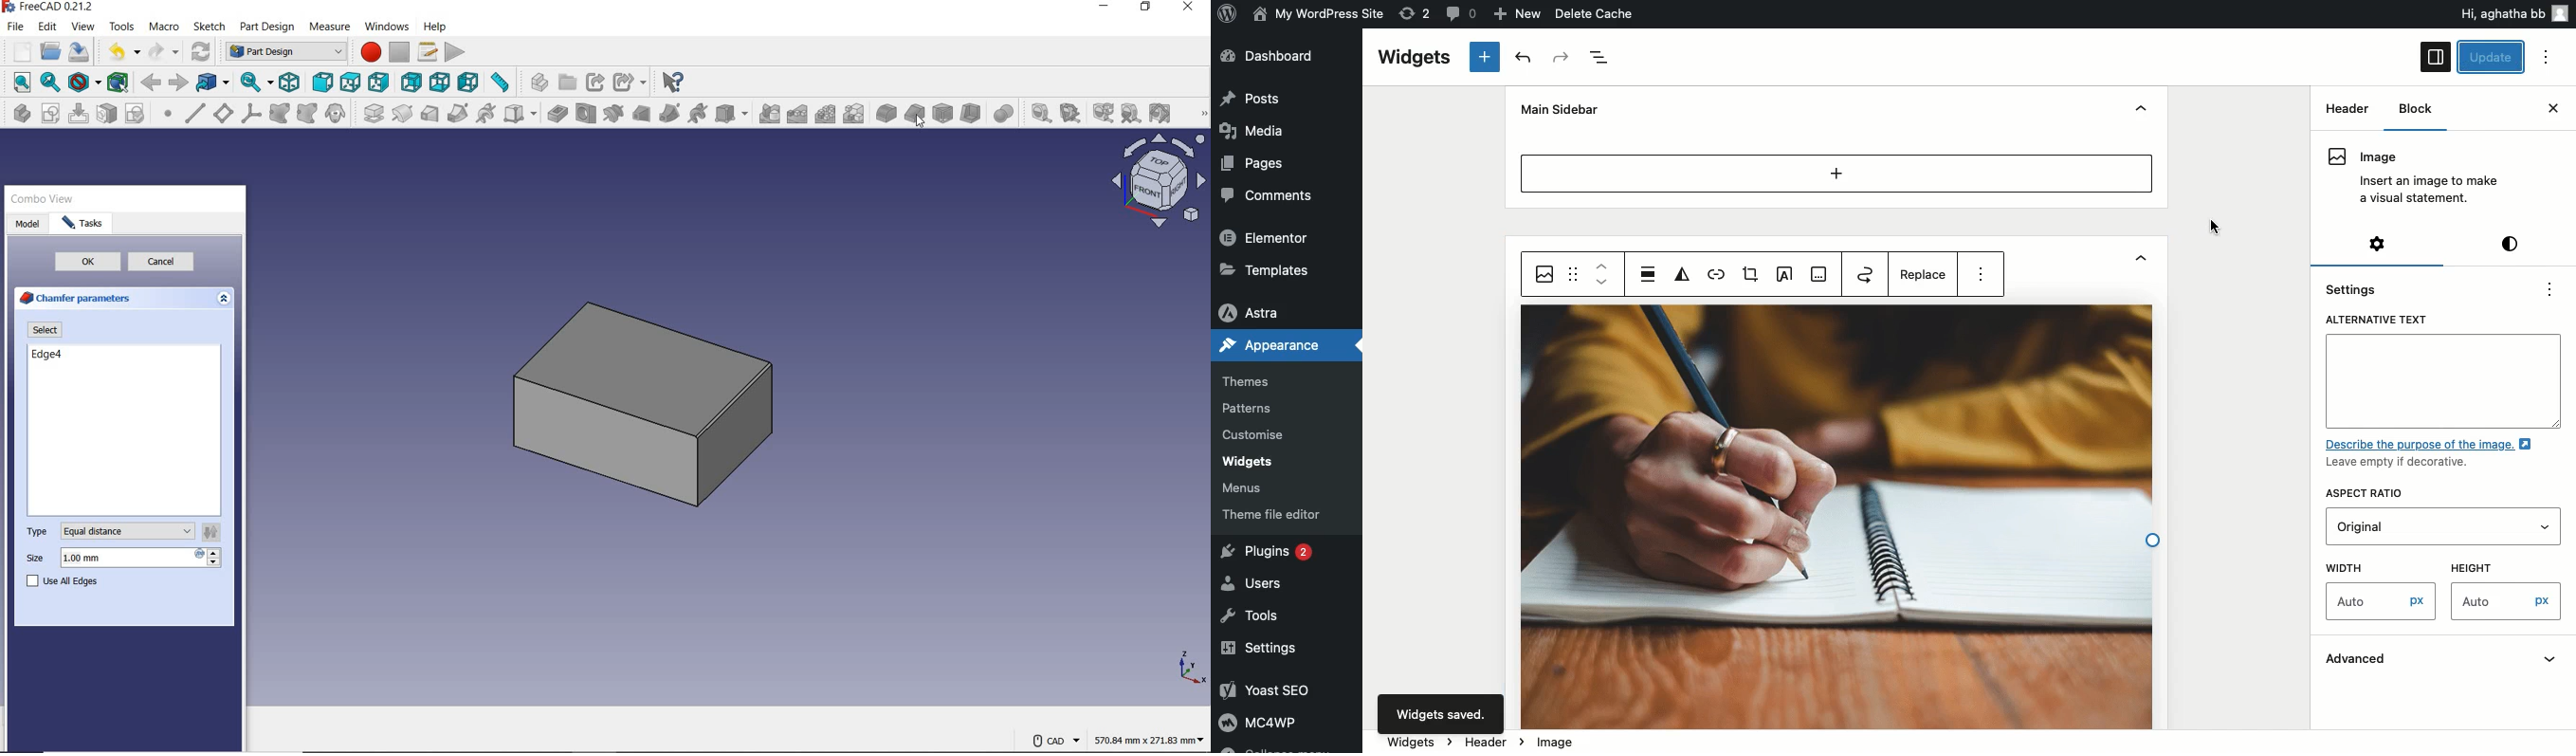  I want to click on More tools, so click(1196, 116).